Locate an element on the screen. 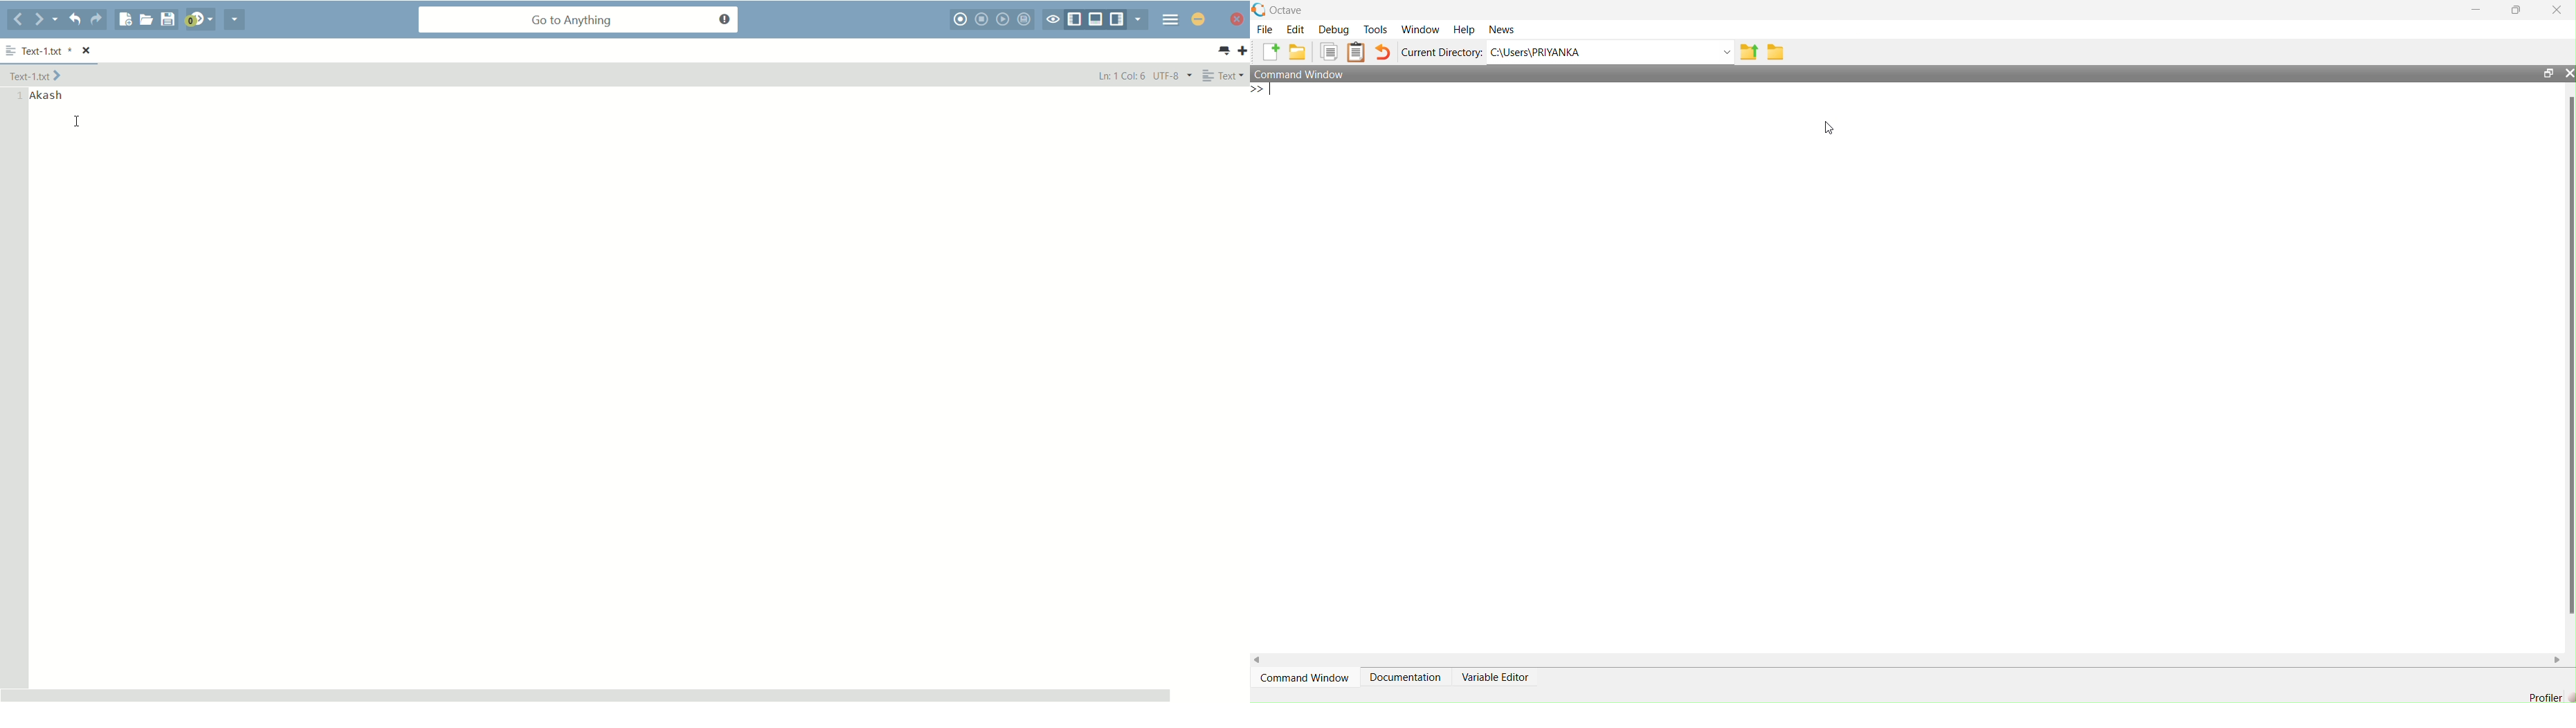  Text-1.txt is located at coordinates (48, 50).